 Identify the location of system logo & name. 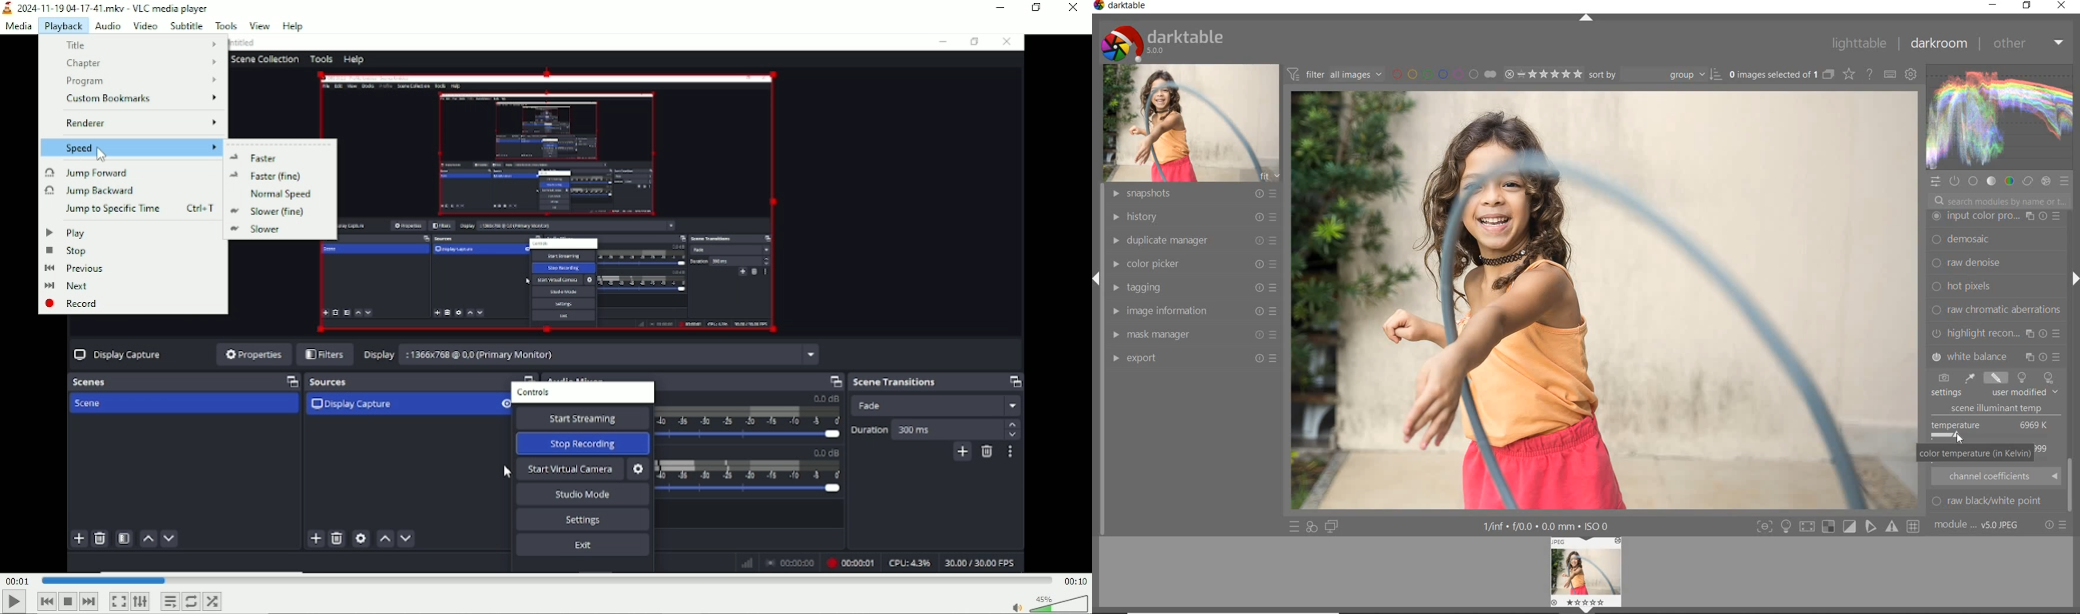
(1165, 41).